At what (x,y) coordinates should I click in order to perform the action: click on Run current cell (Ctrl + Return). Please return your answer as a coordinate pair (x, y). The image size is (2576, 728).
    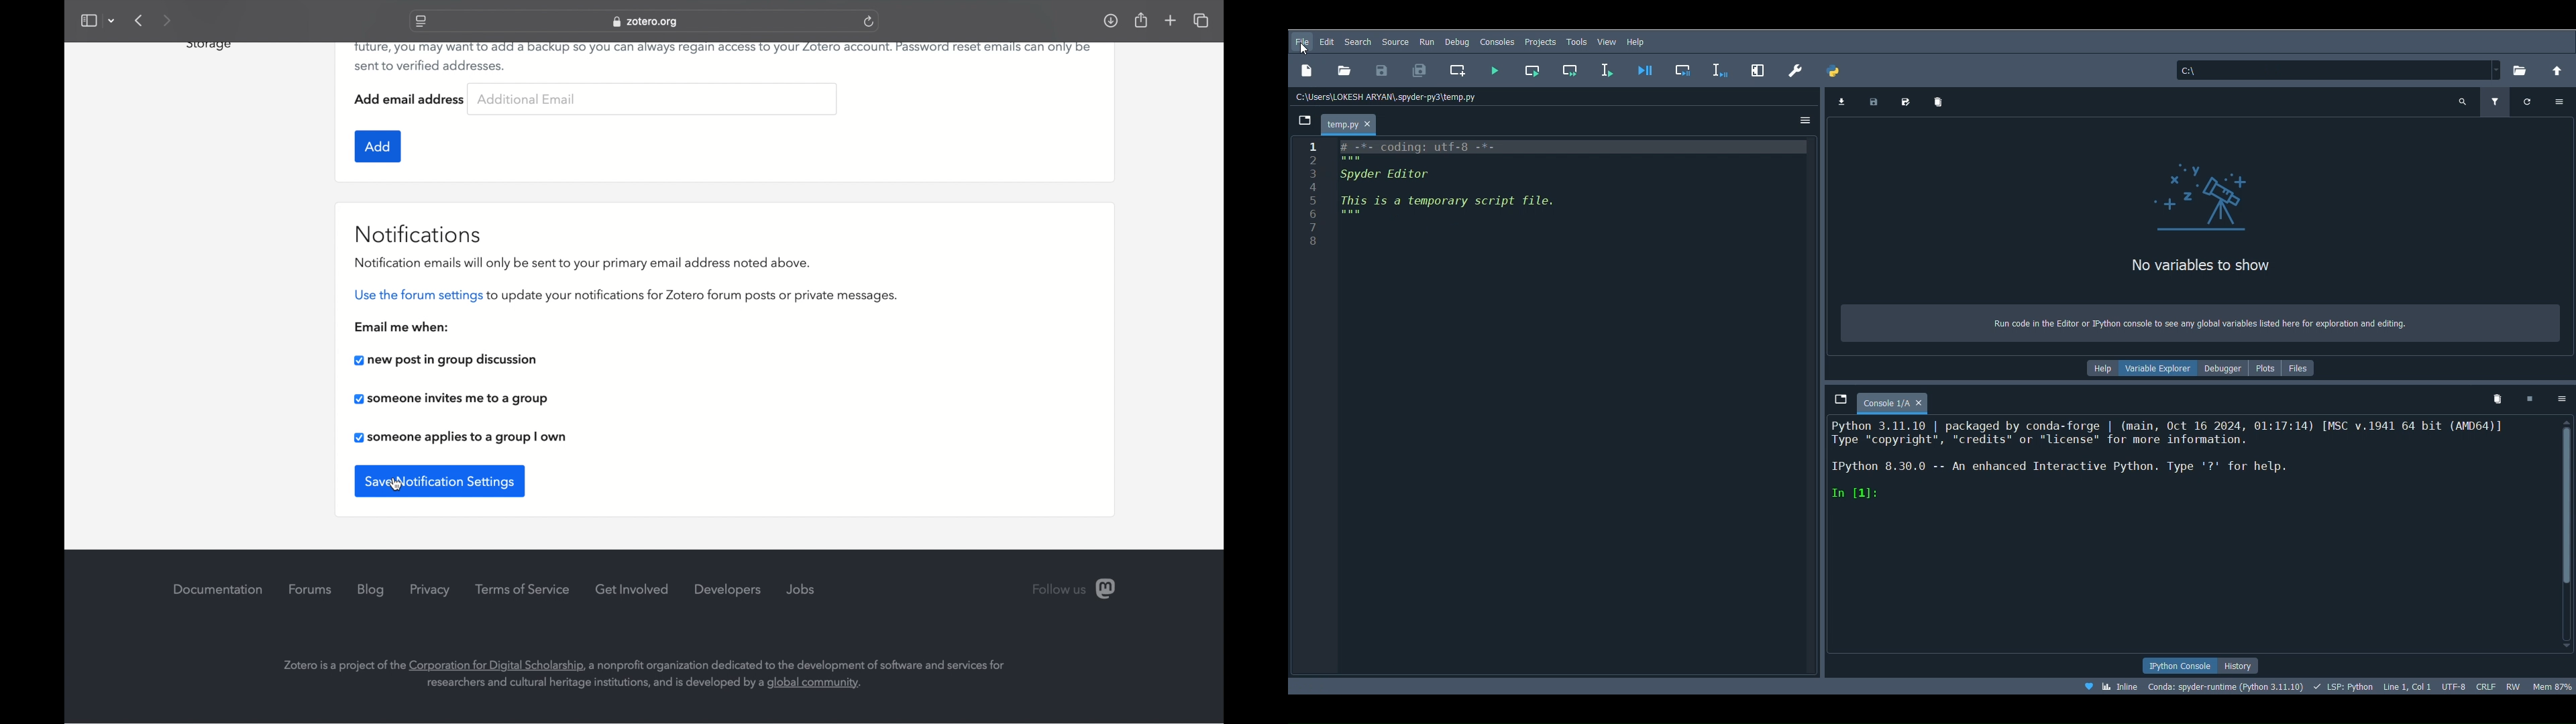
    Looking at the image, I should click on (1531, 71).